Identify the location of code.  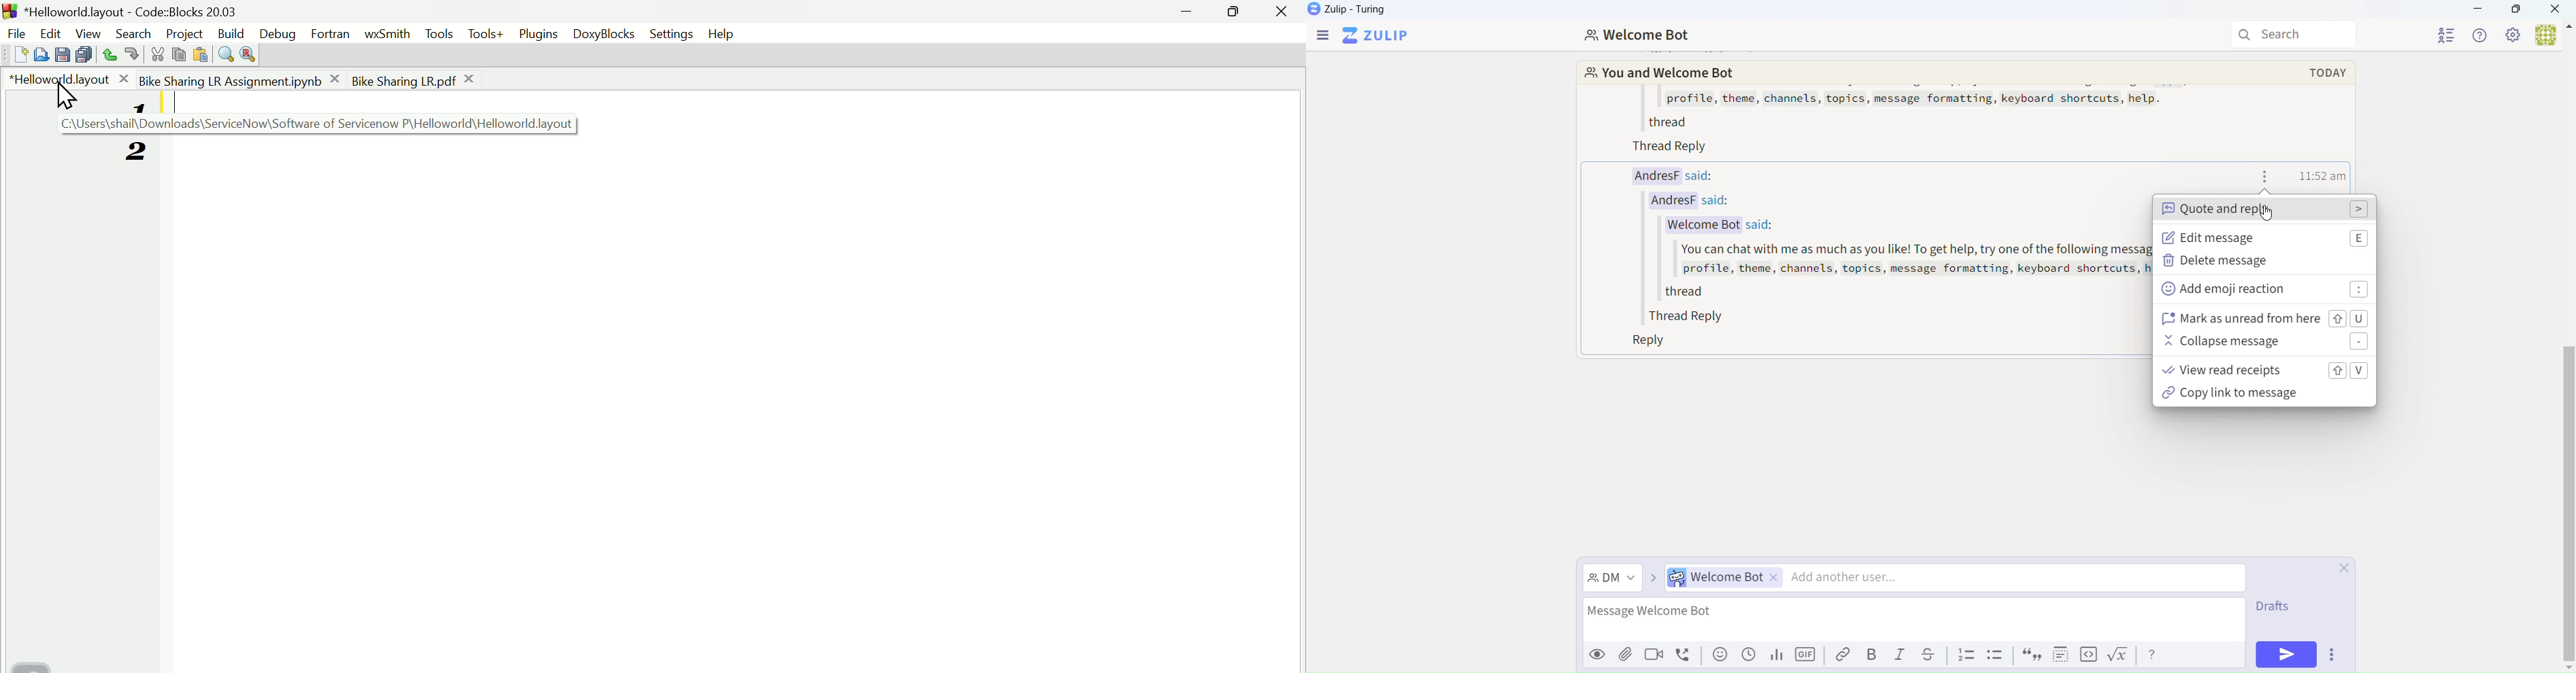
(2089, 656).